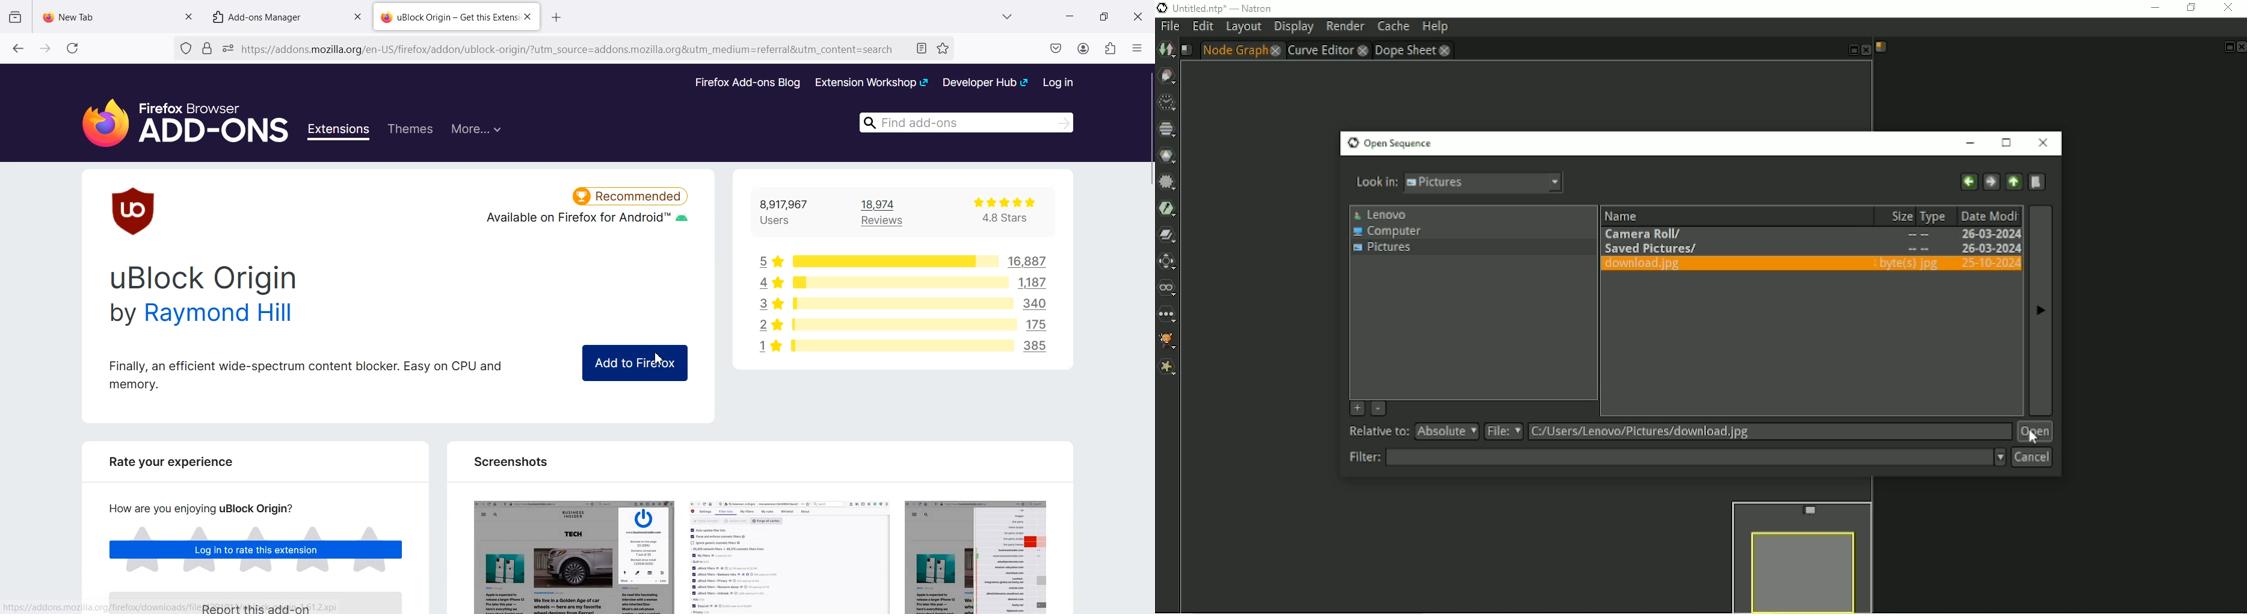 Image resolution: width=2268 pixels, height=616 pixels. I want to click on Refresh, so click(73, 48).